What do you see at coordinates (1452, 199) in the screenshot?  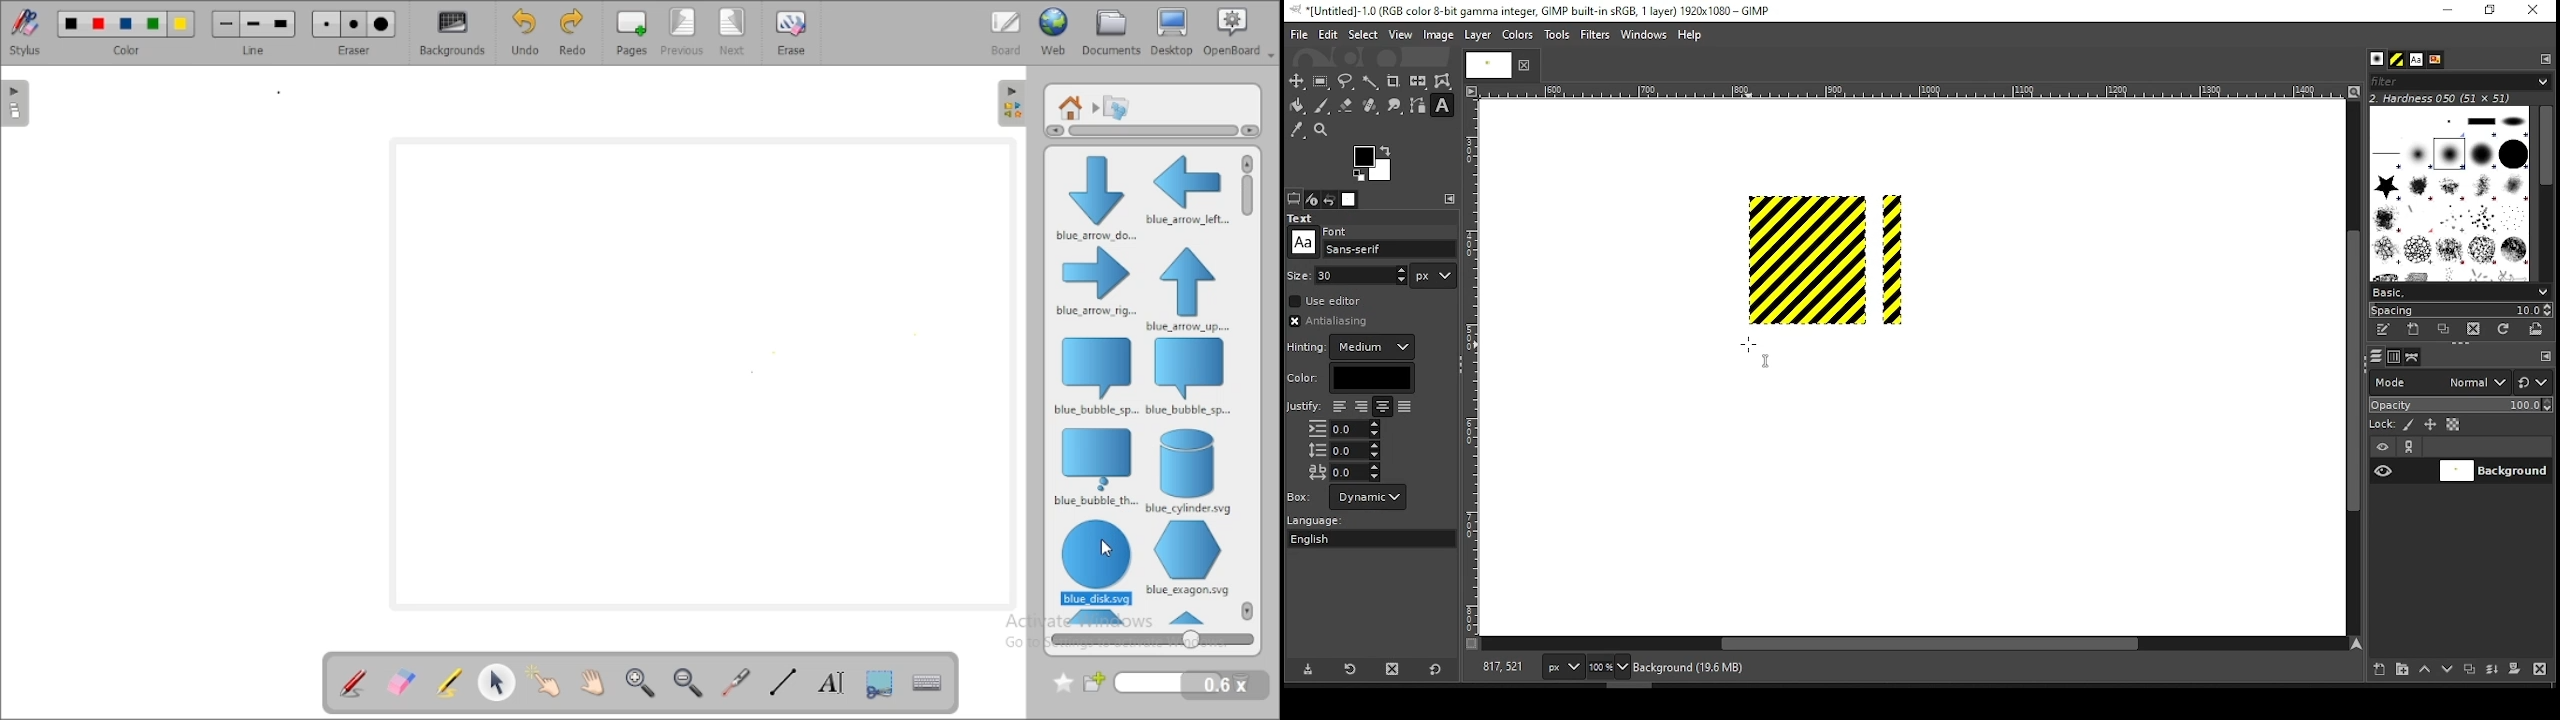 I see `configure this tab` at bounding box center [1452, 199].